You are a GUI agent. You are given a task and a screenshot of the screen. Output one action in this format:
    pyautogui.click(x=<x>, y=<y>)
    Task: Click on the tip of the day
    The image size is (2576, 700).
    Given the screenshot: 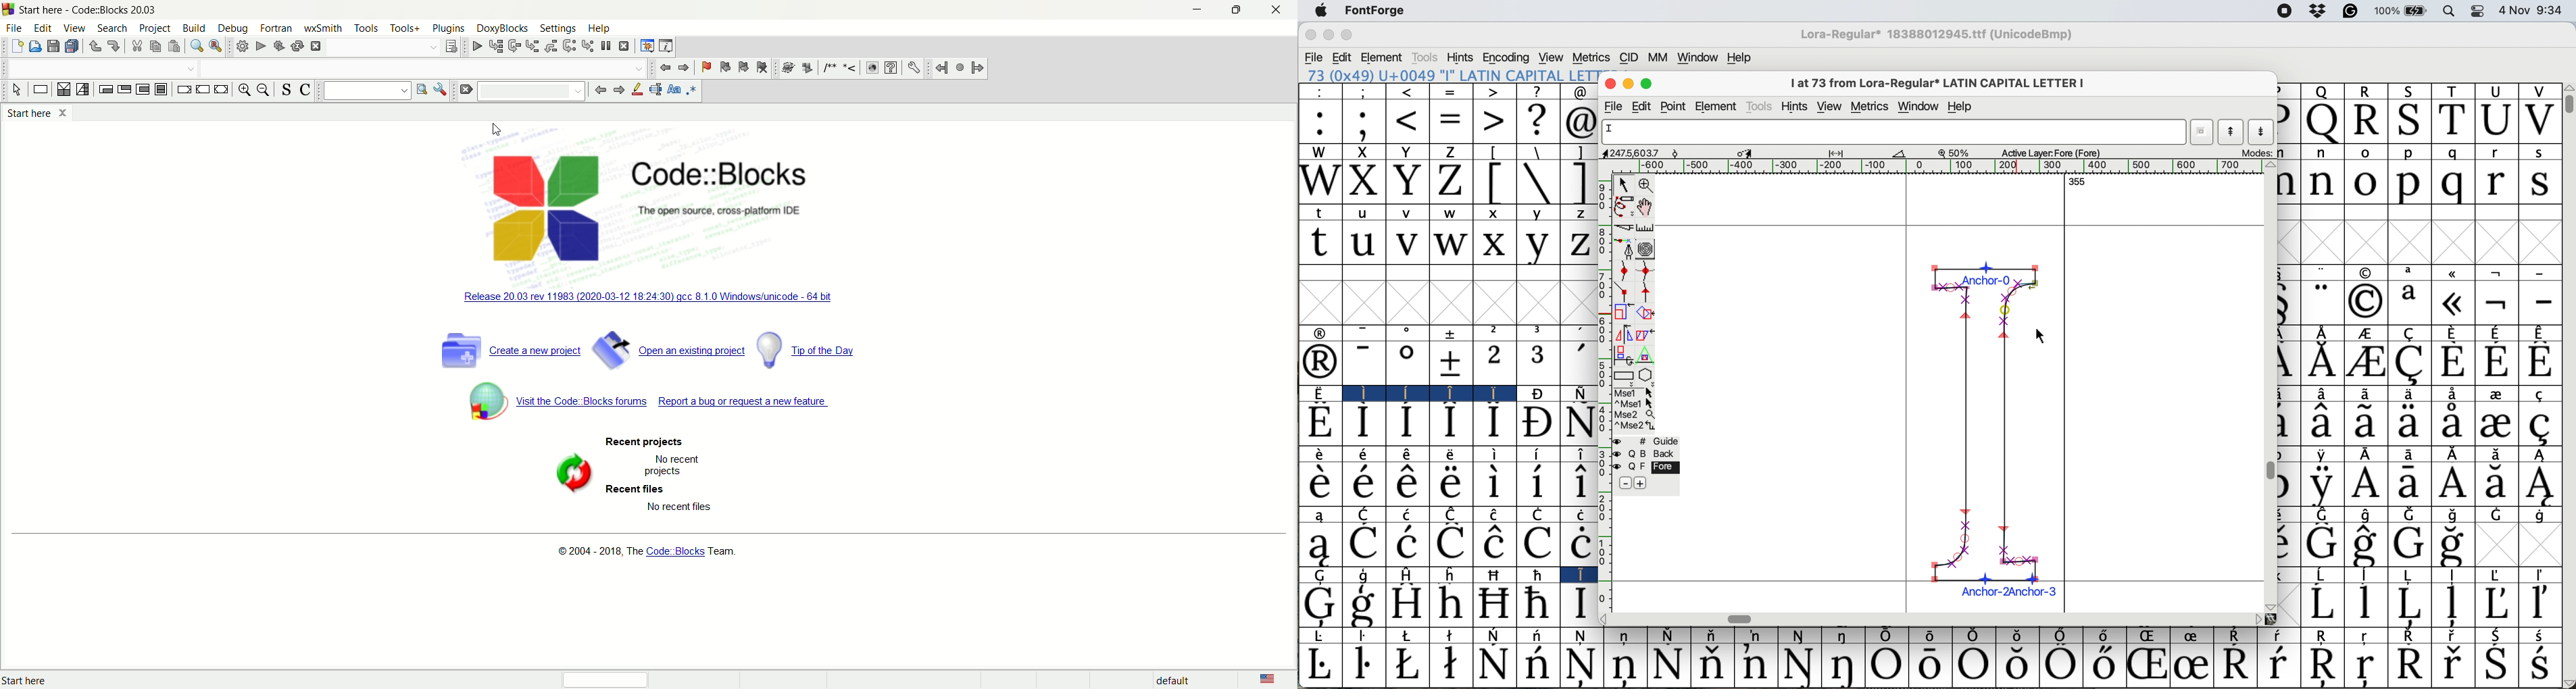 What is the action you would take?
    pyautogui.click(x=813, y=351)
    